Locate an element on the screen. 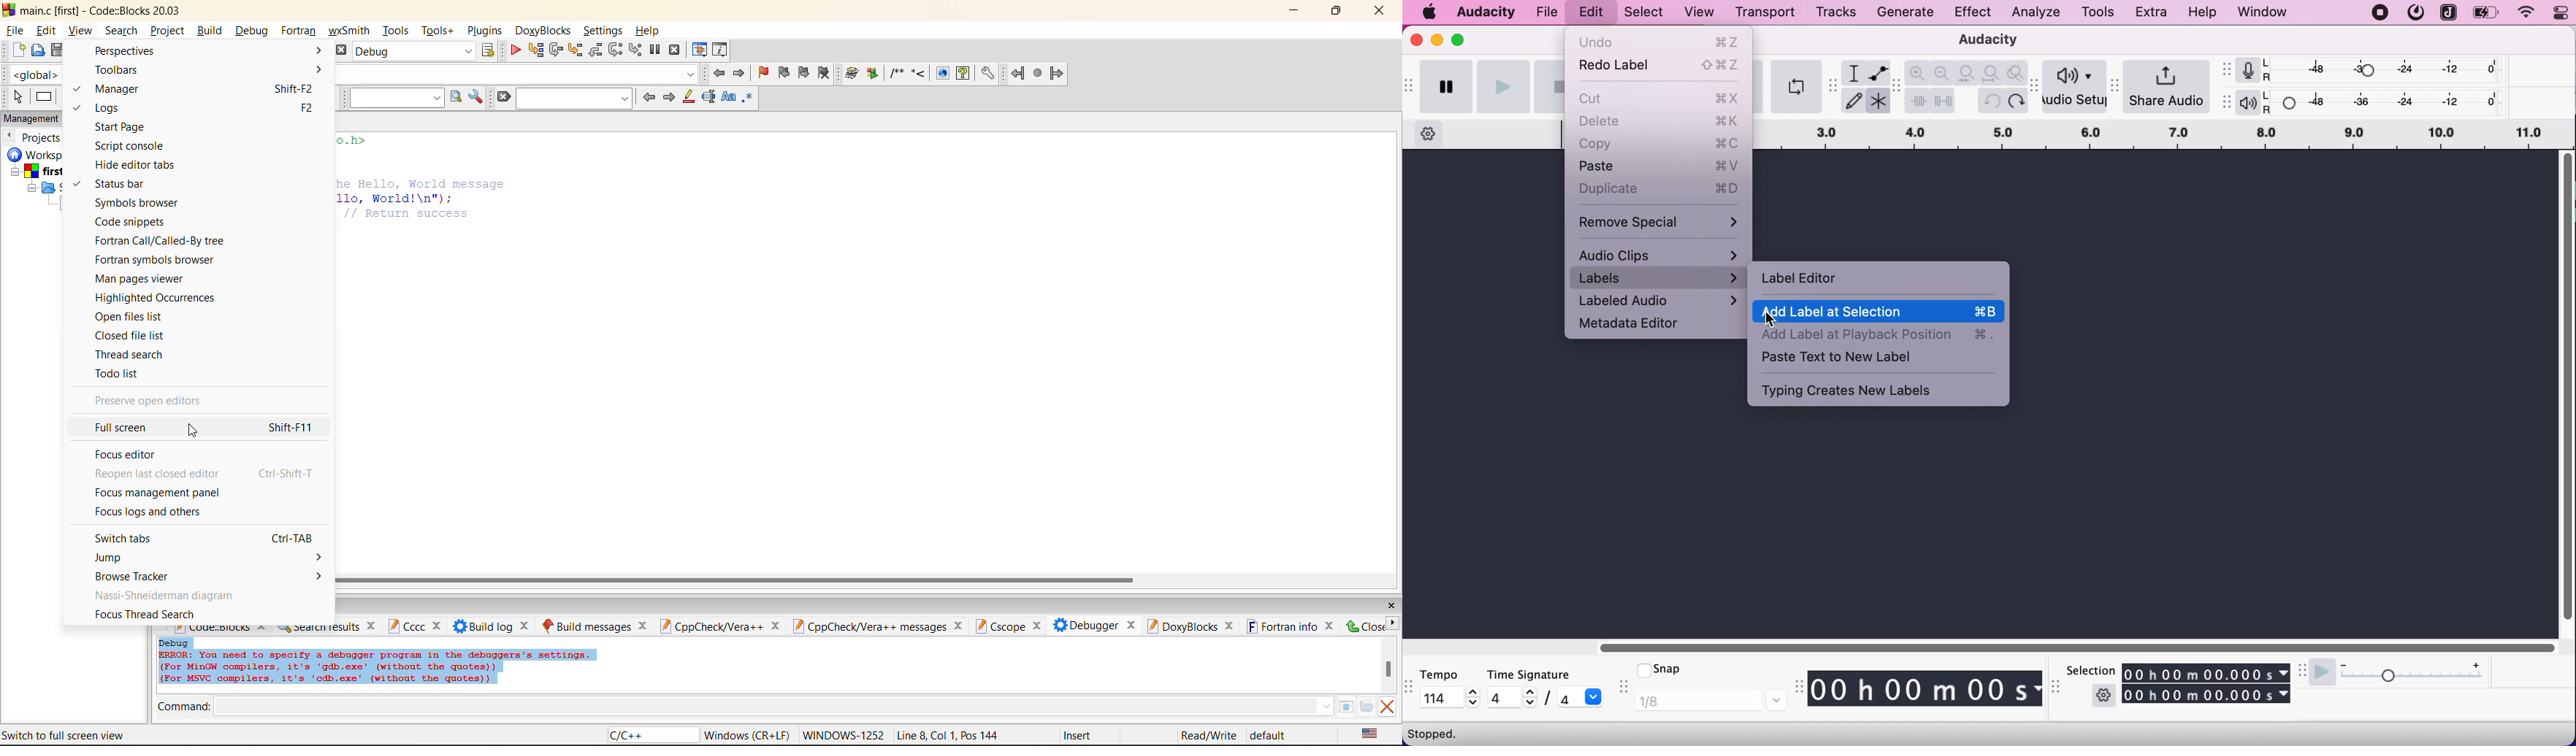 This screenshot has height=756, width=2576. redo label is located at coordinates (1660, 68).